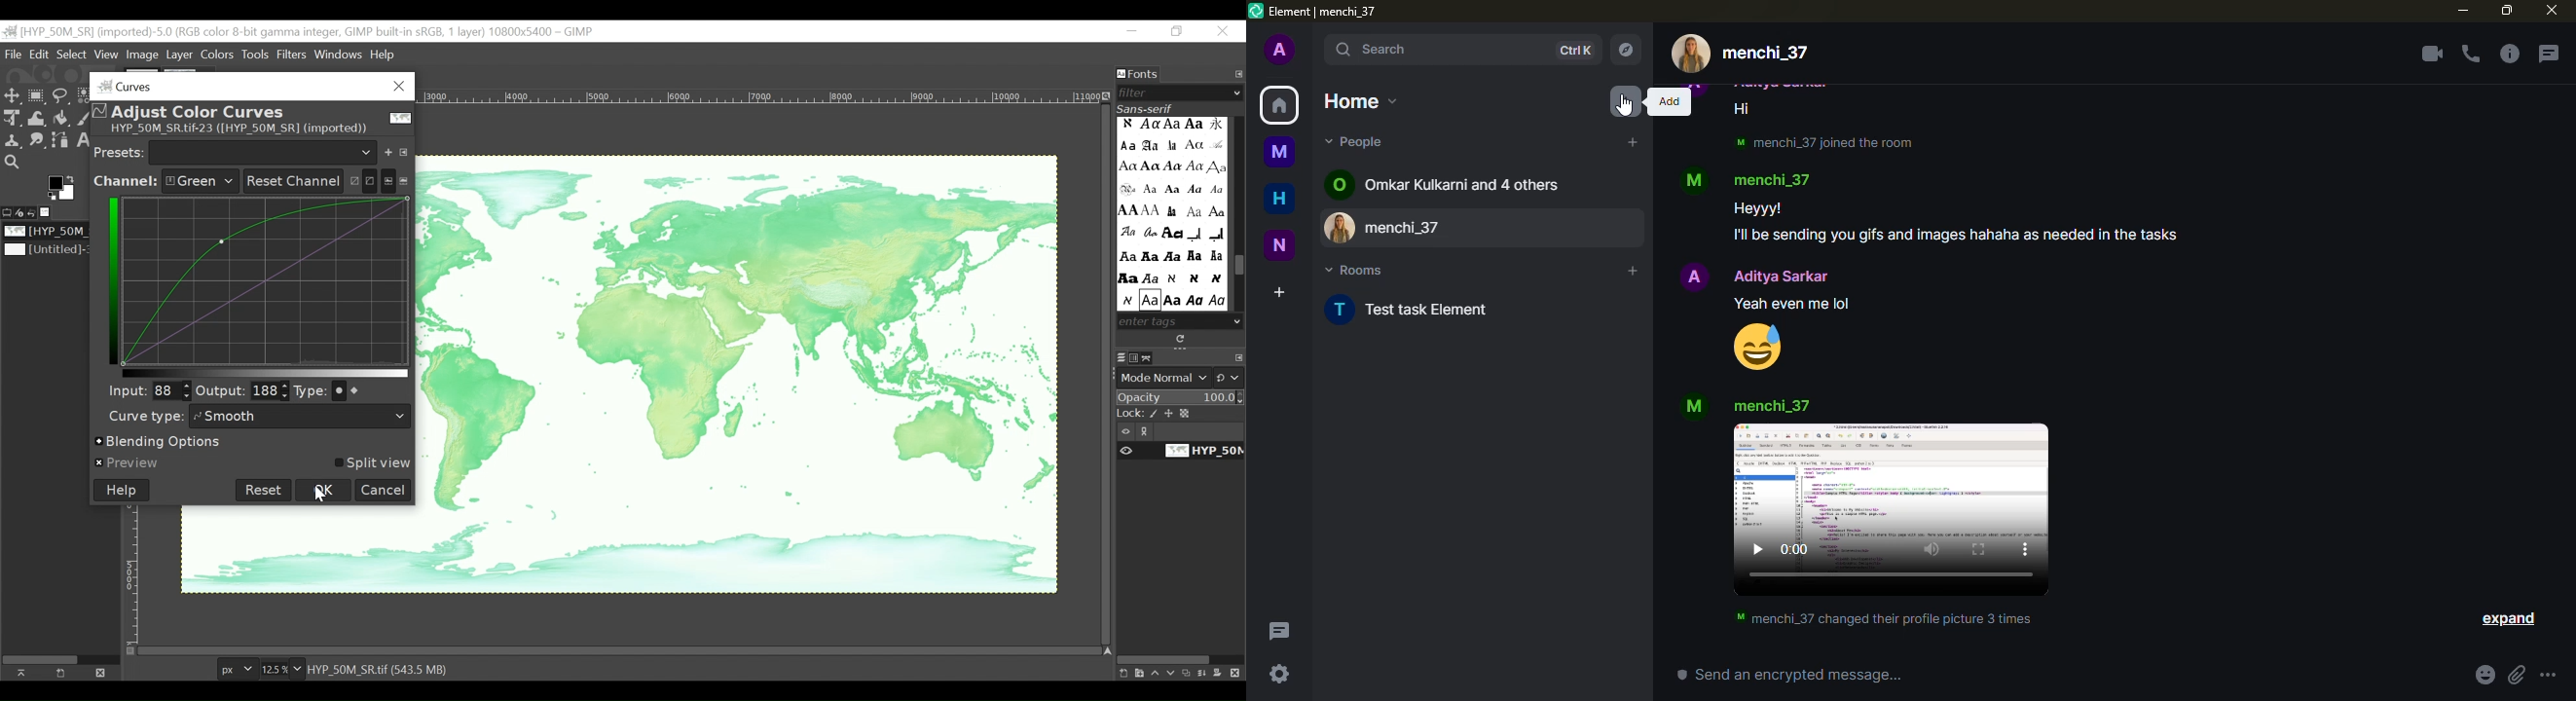  What do you see at coordinates (2509, 54) in the screenshot?
I see `info` at bounding box center [2509, 54].